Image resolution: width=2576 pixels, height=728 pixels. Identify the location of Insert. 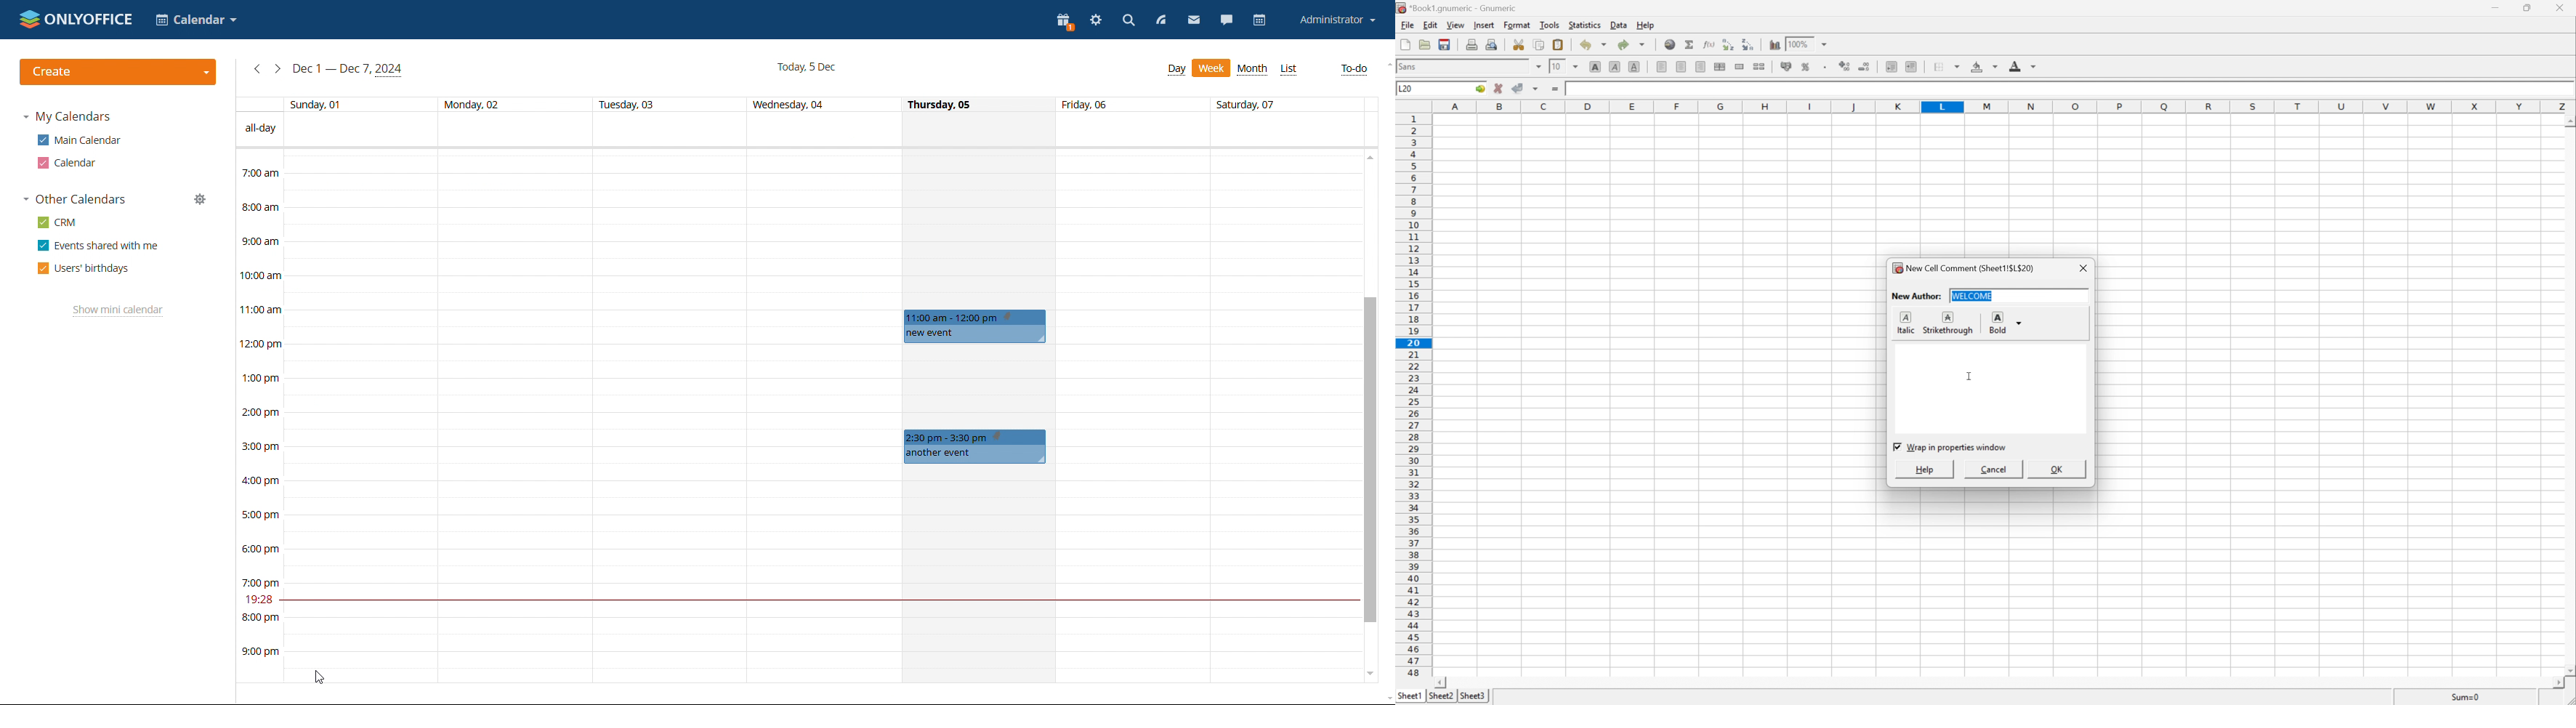
(1486, 24).